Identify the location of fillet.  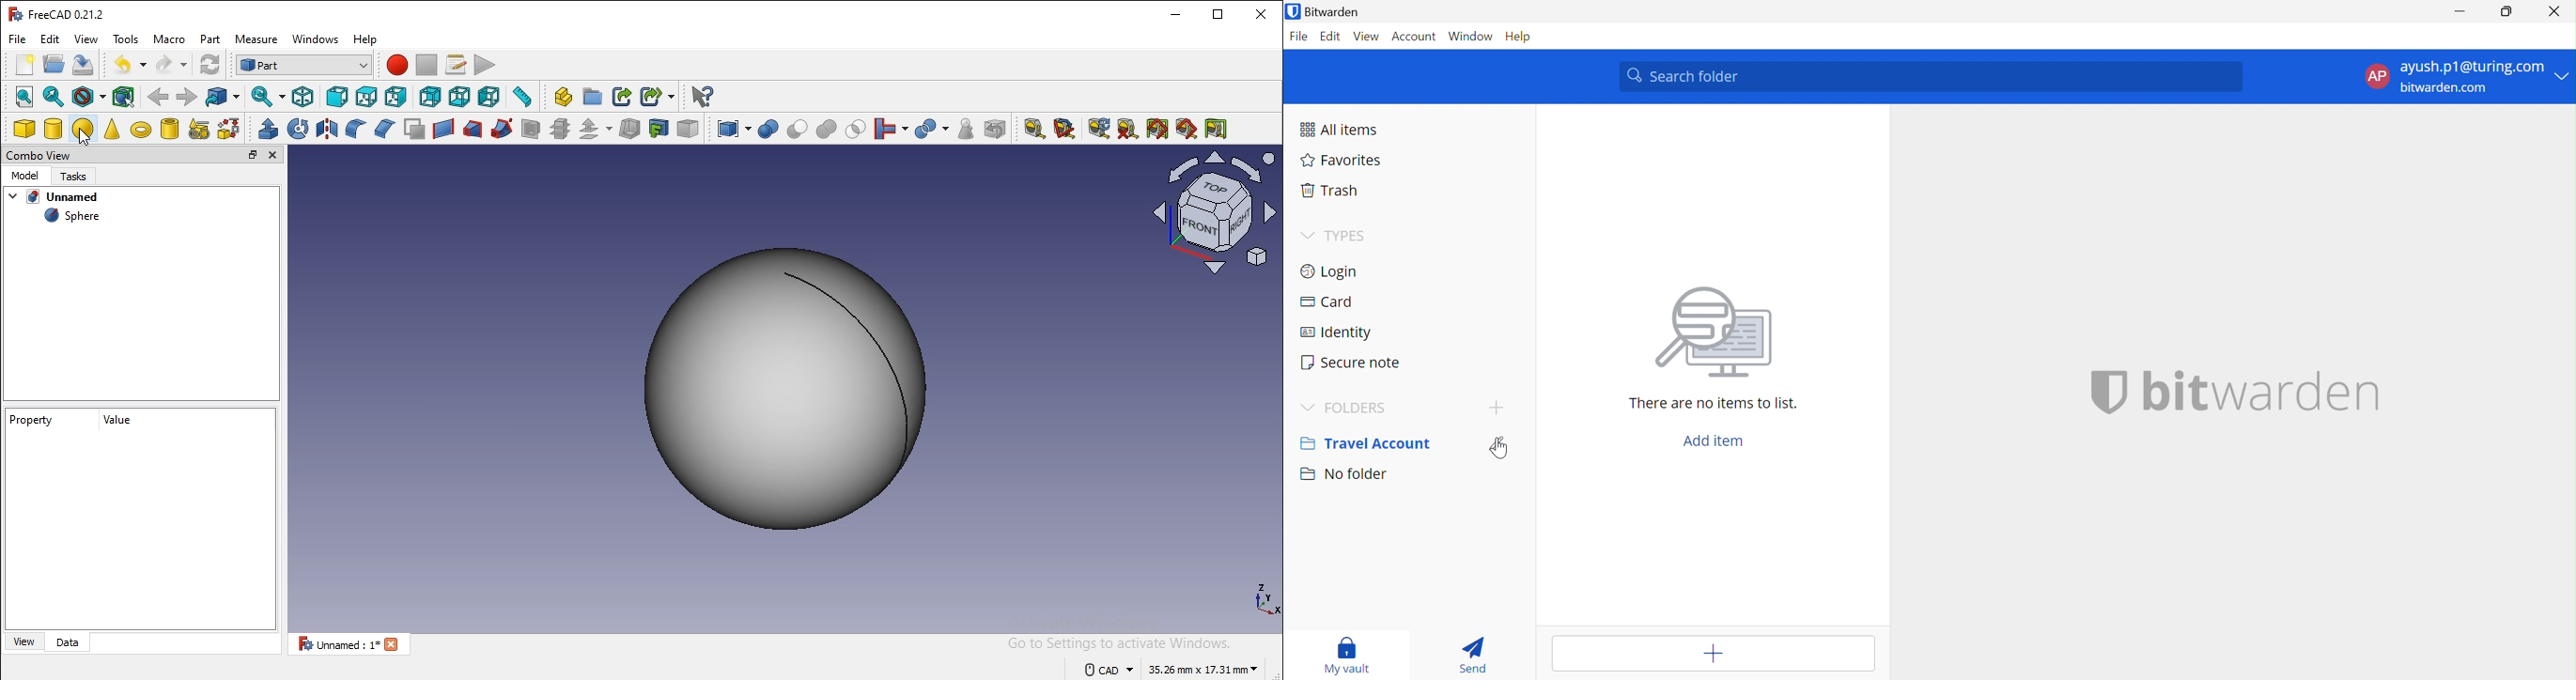
(354, 127).